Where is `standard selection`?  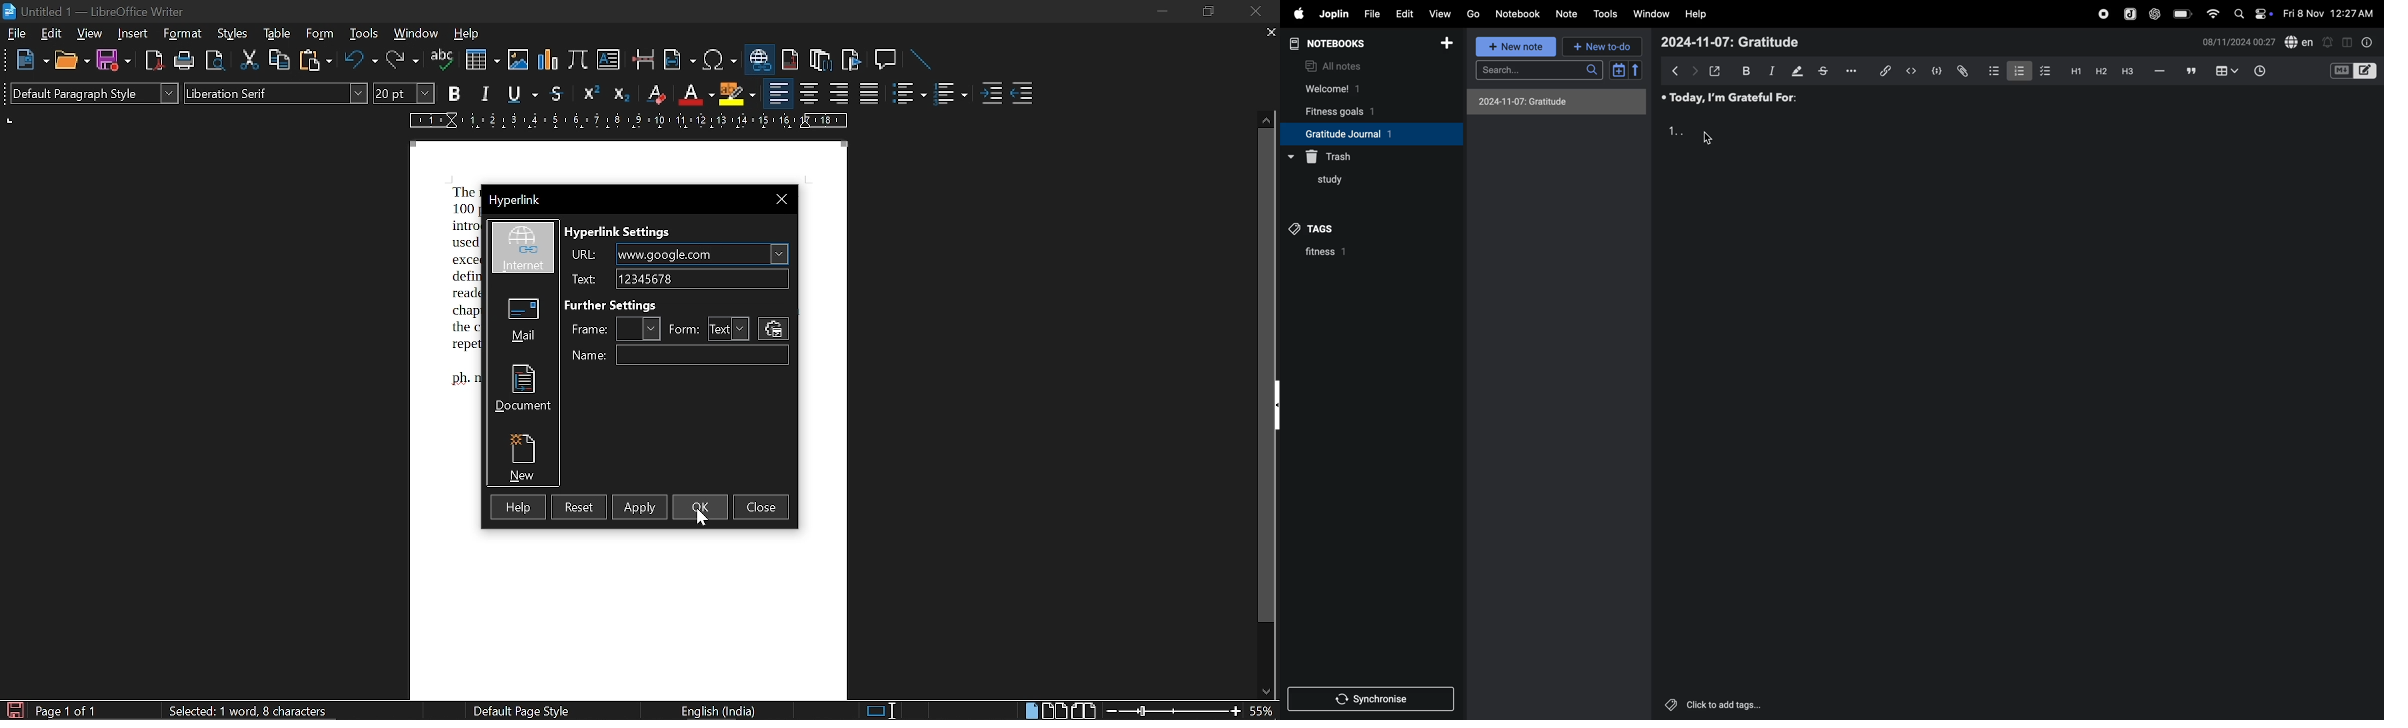 standard selection is located at coordinates (880, 709).